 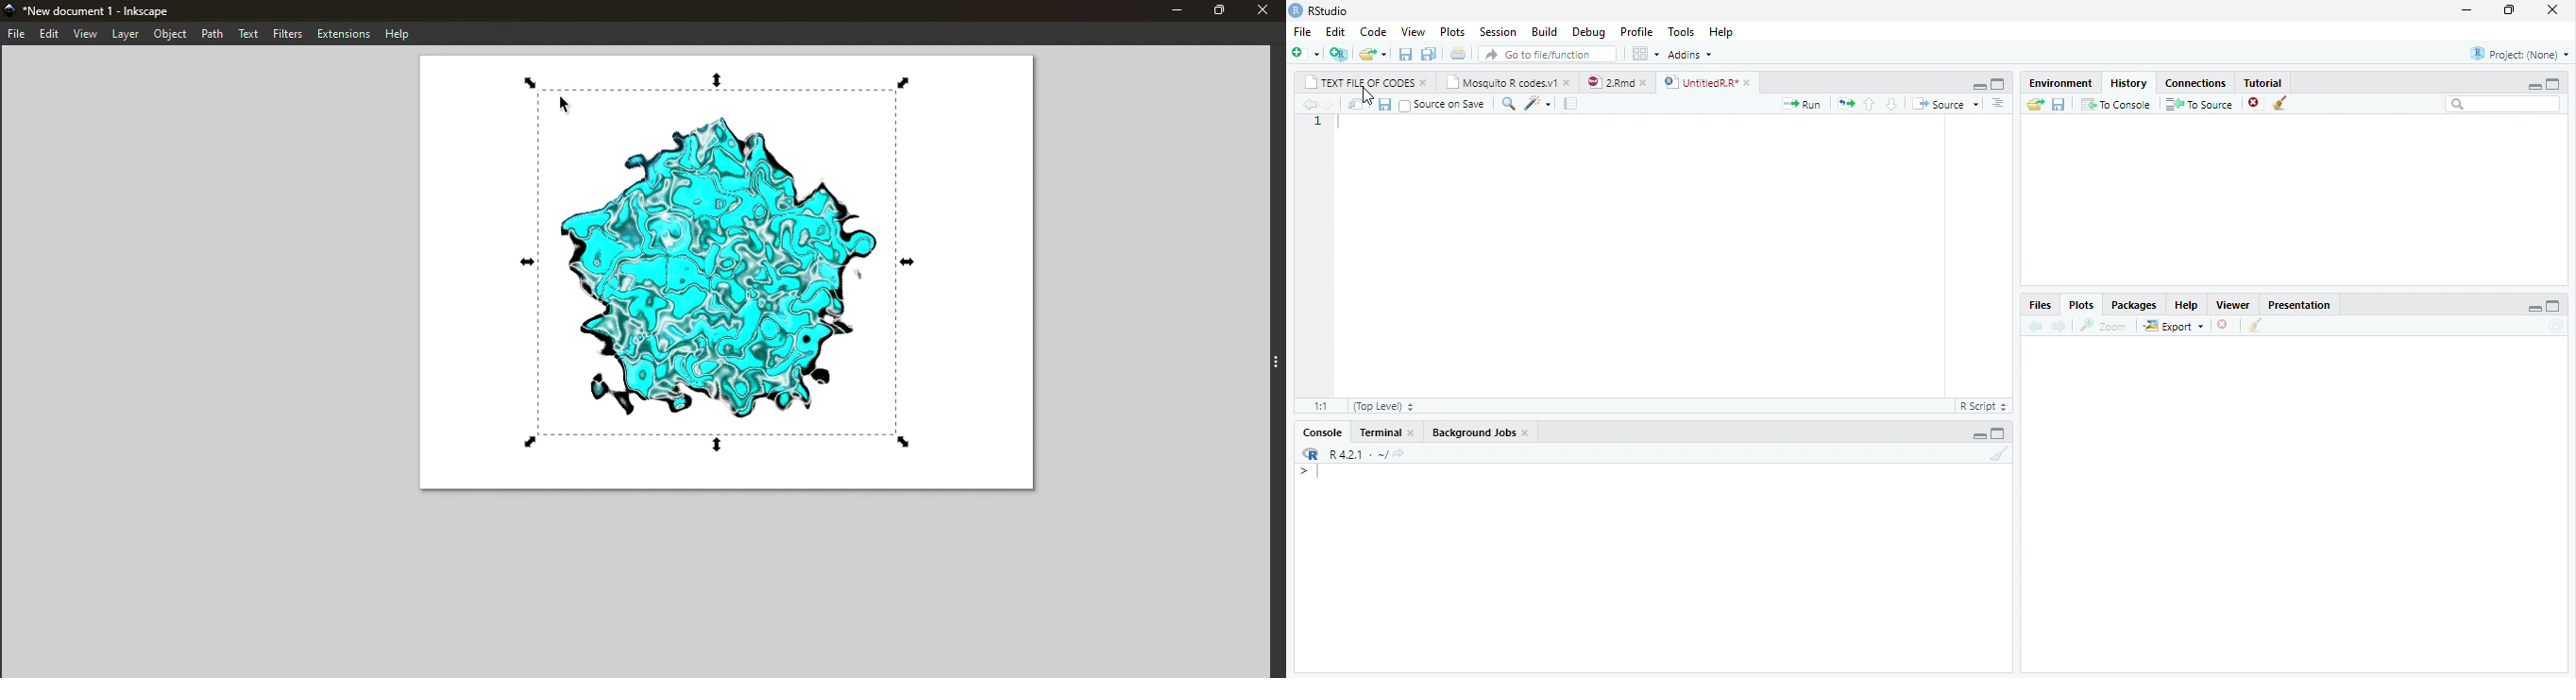 I want to click on go to next section, so click(x=1997, y=104).